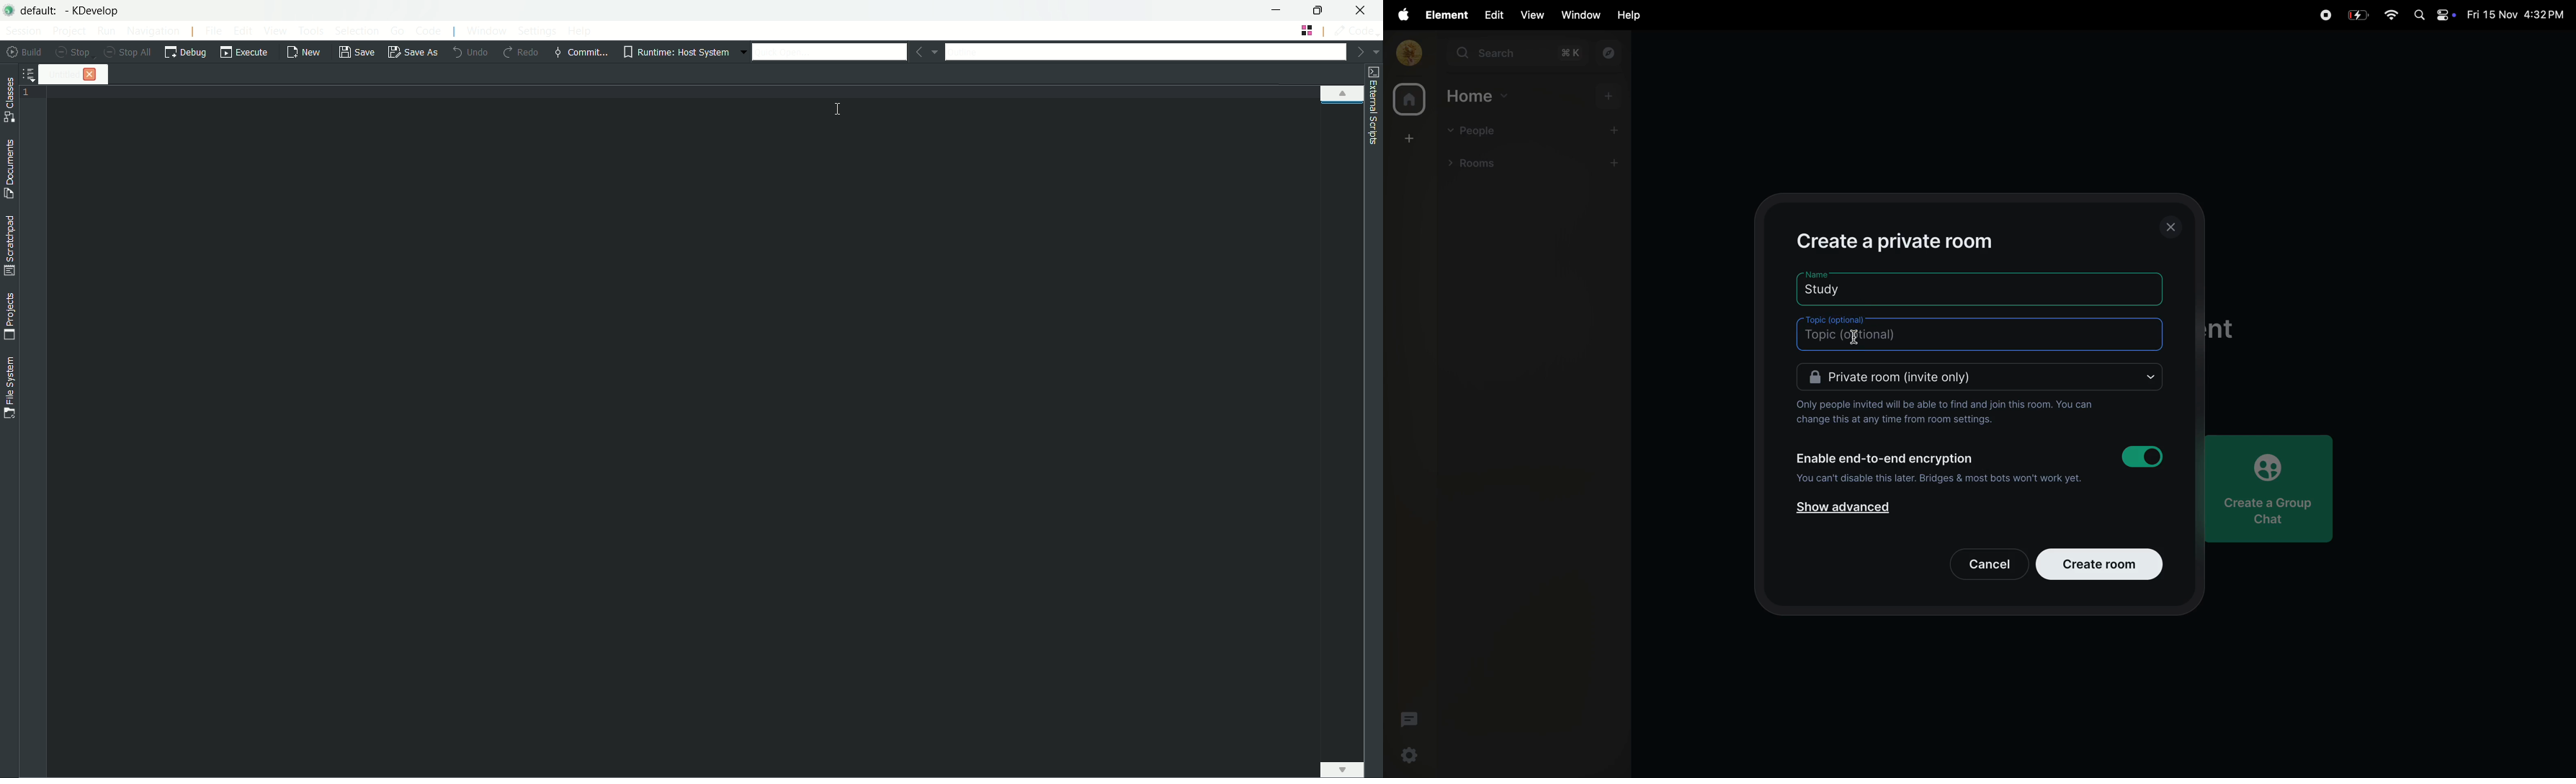 The height and width of the screenshot is (784, 2576). What do you see at coordinates (1406, 99) in the screenshot?
I see `home` at bounding box center [1406, 99].